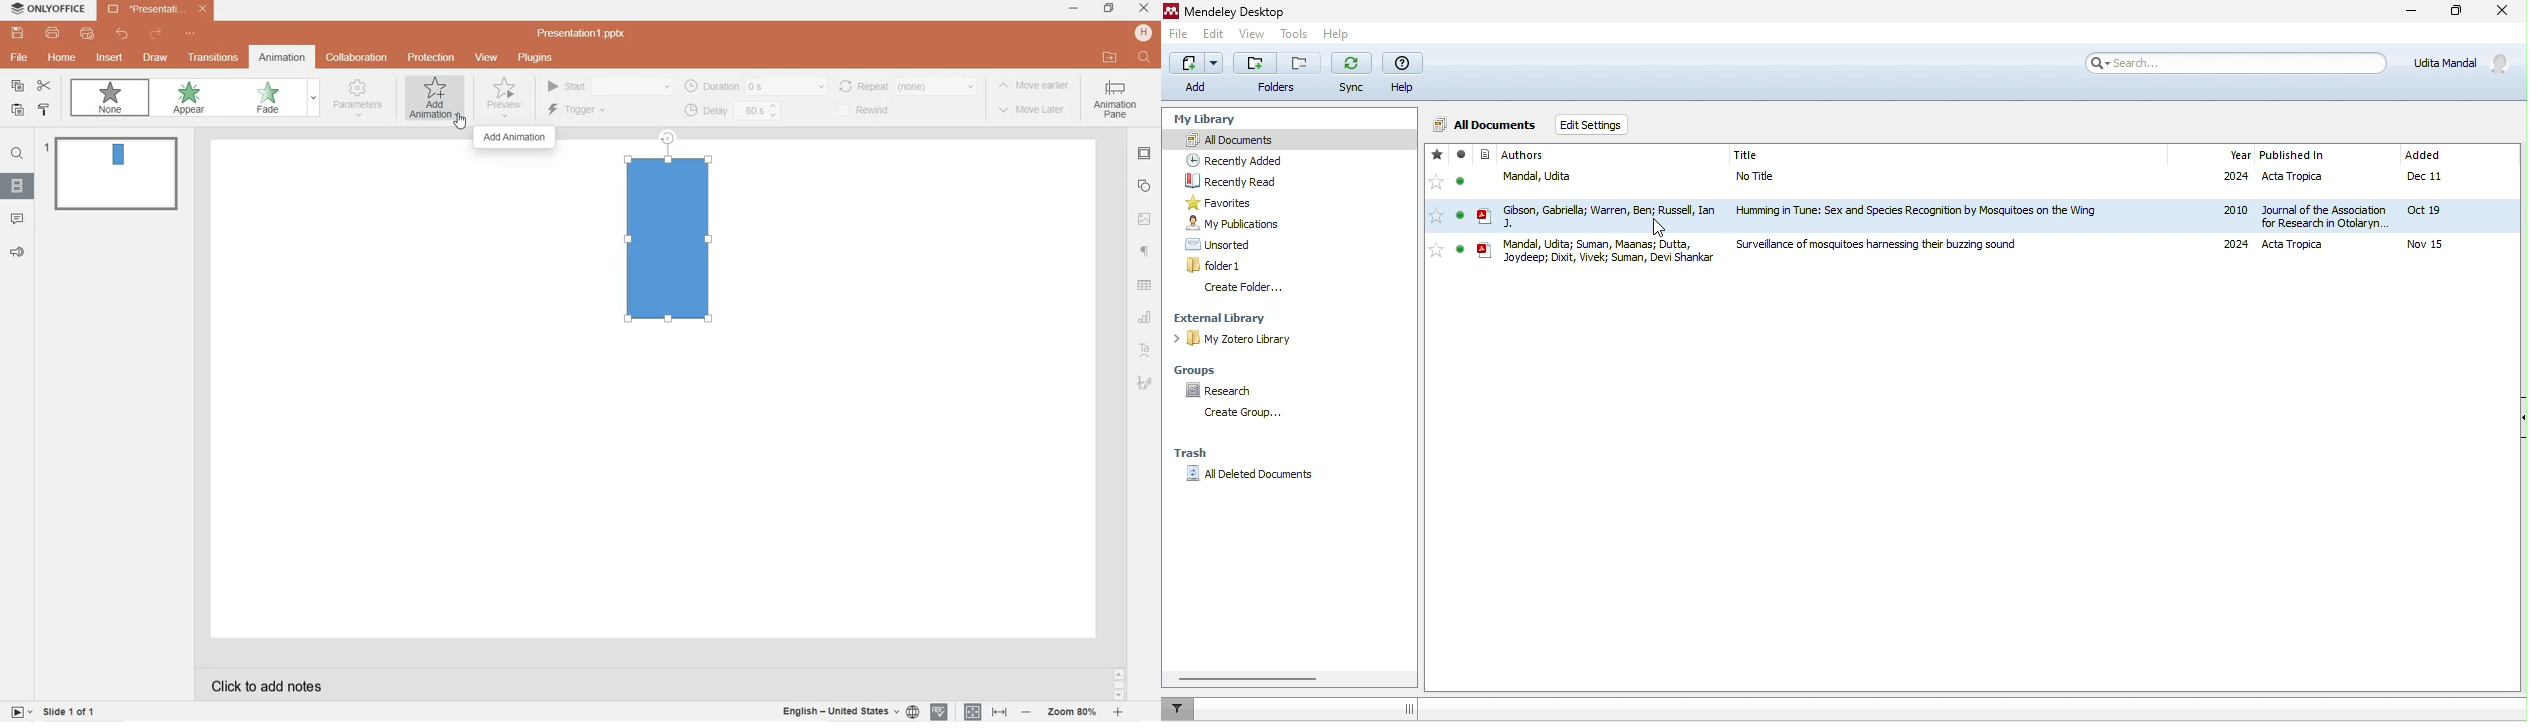  What do you see at coordinates (44, 86) in the screenshot?
I see `cut` at bounding box center [44, 86].